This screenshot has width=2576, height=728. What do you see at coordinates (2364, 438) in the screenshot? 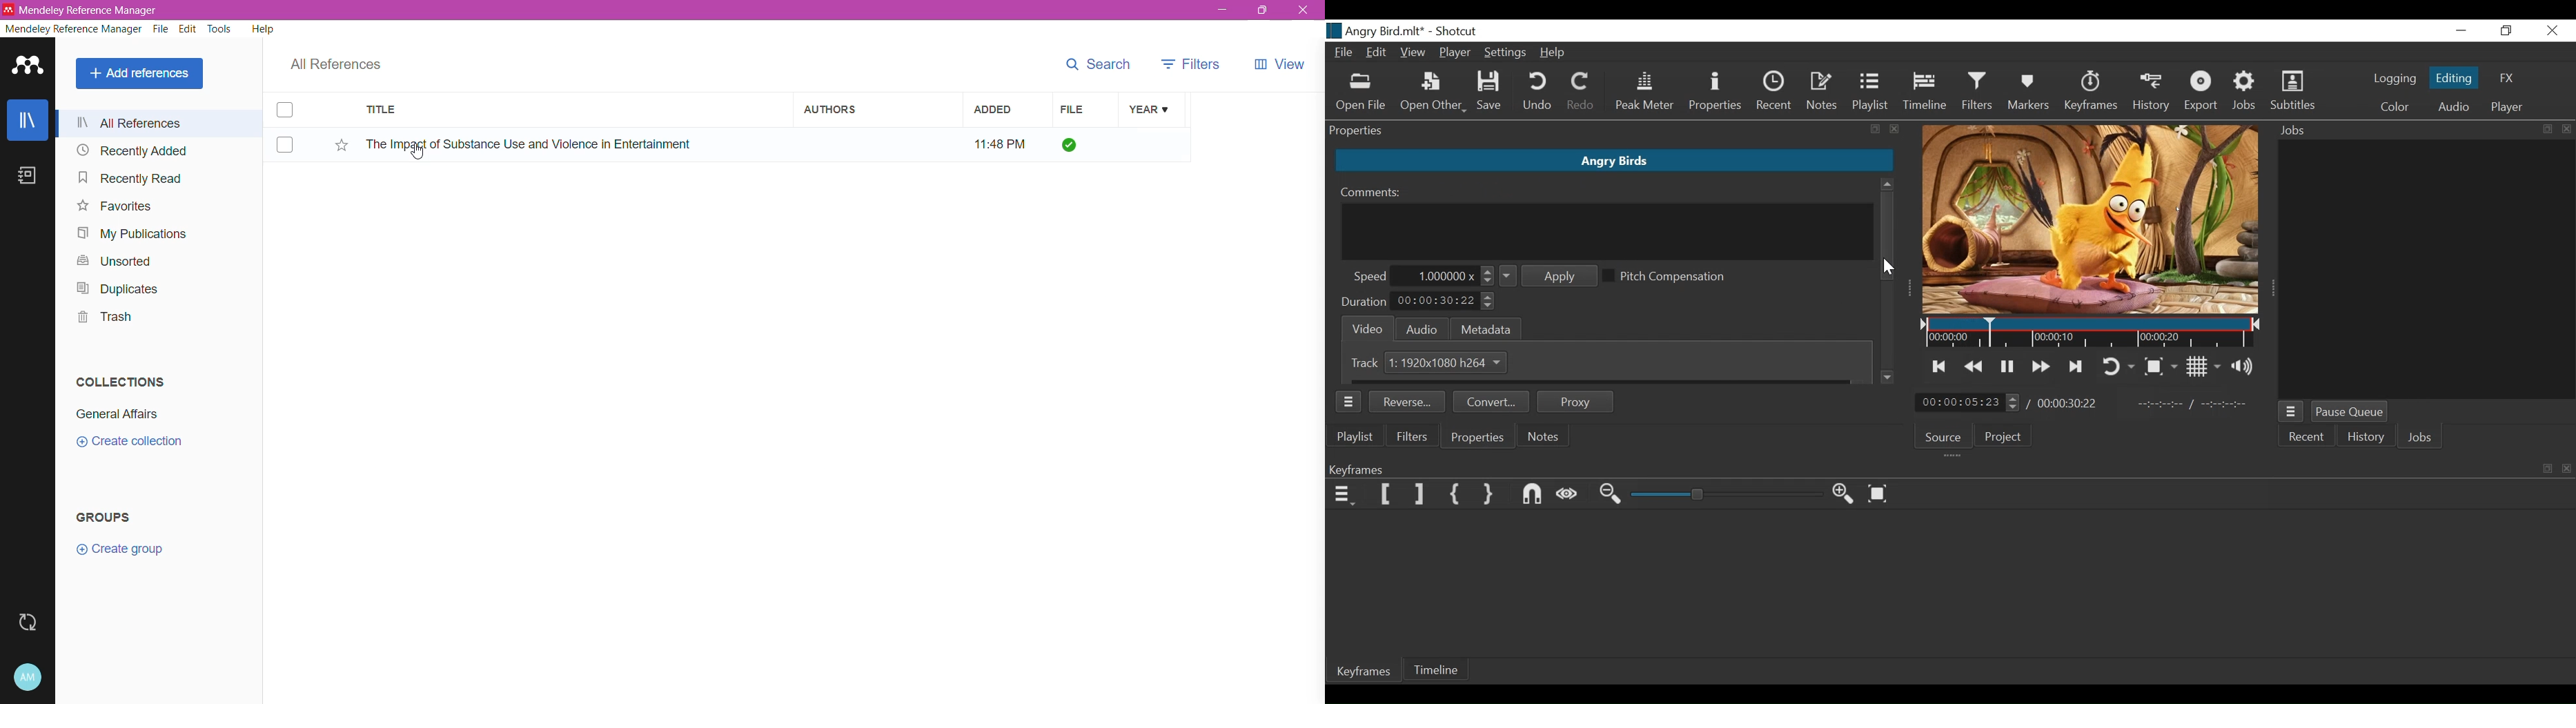
I see `History` at bounding box center [2364, 438].